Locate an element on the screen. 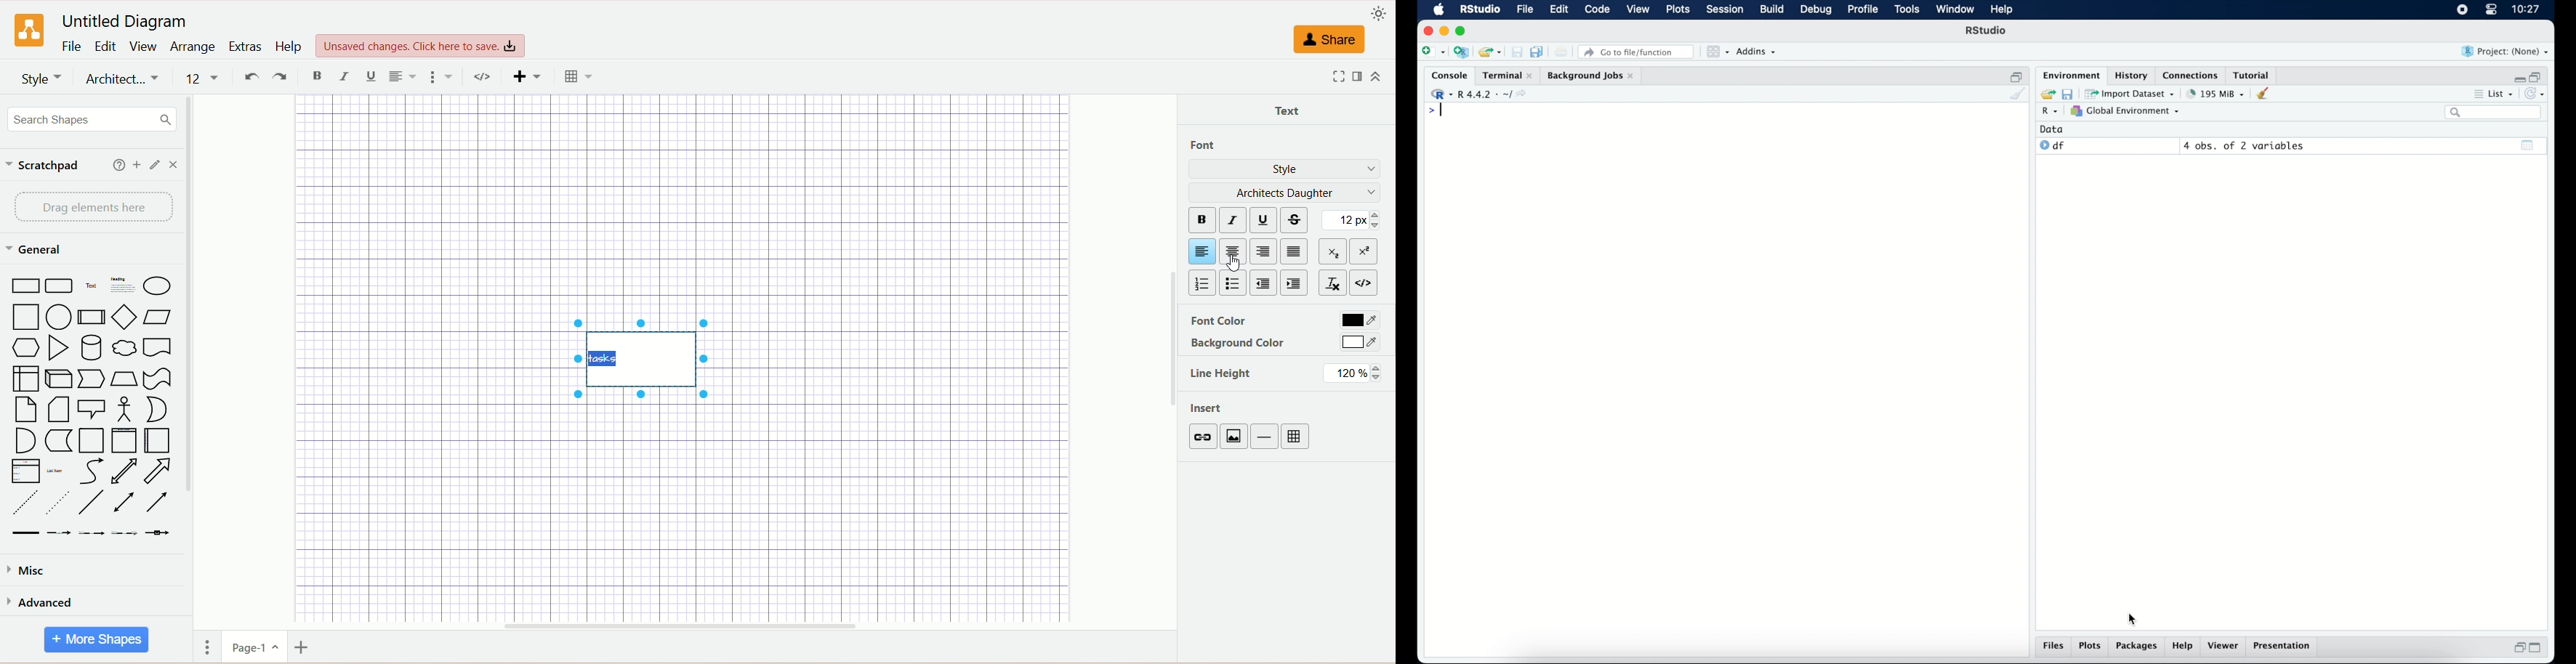 The height and width of the screenshot is (672, 2576). df is located at coordinates (2053, 146).